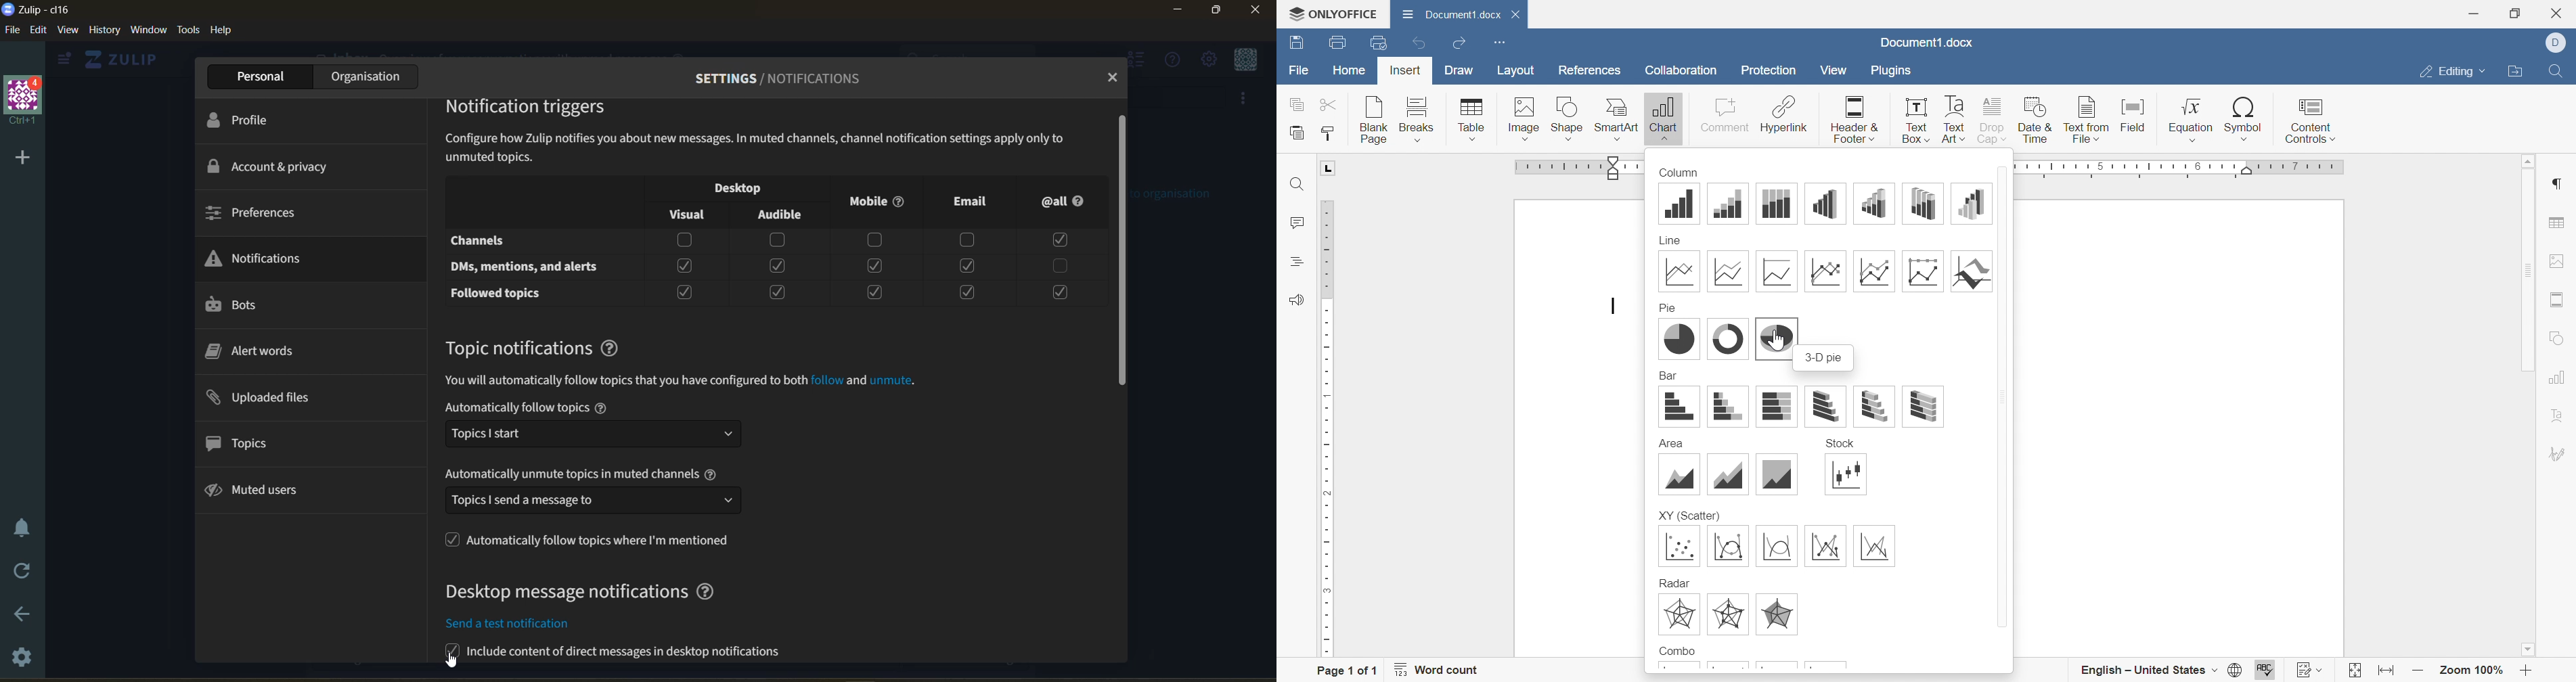  I want to click on alert words, so click(259, 350).